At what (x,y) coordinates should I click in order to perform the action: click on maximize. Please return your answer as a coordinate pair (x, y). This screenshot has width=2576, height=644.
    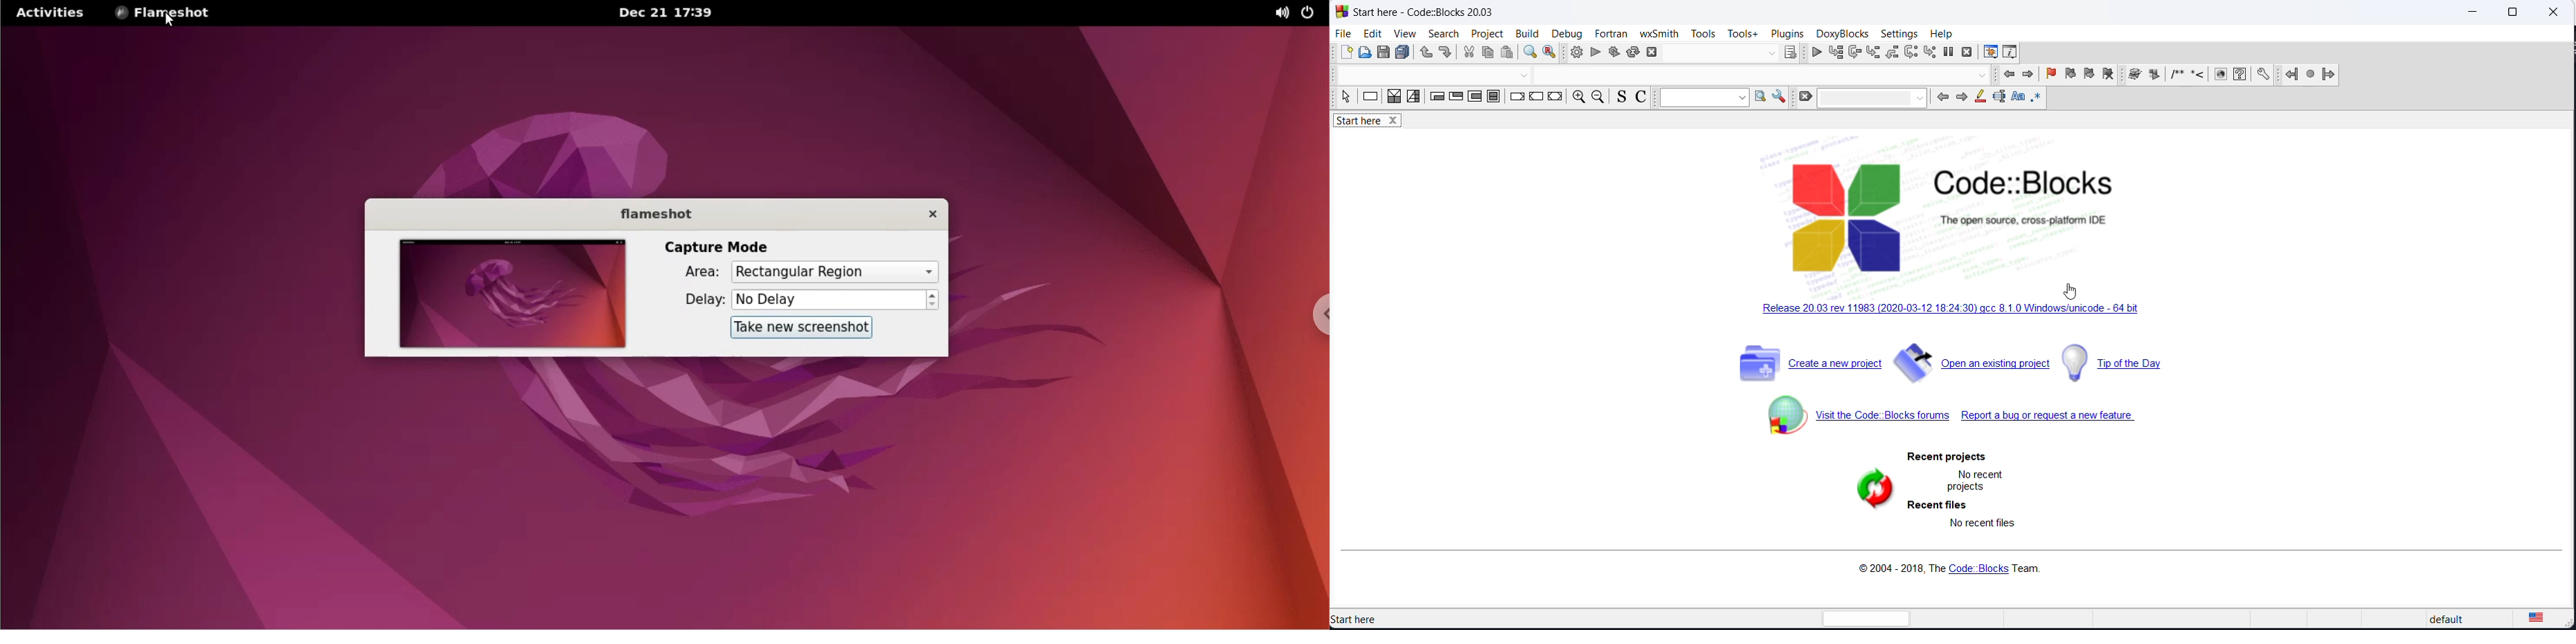
    Looking at the image, I should click on (2511, 12).